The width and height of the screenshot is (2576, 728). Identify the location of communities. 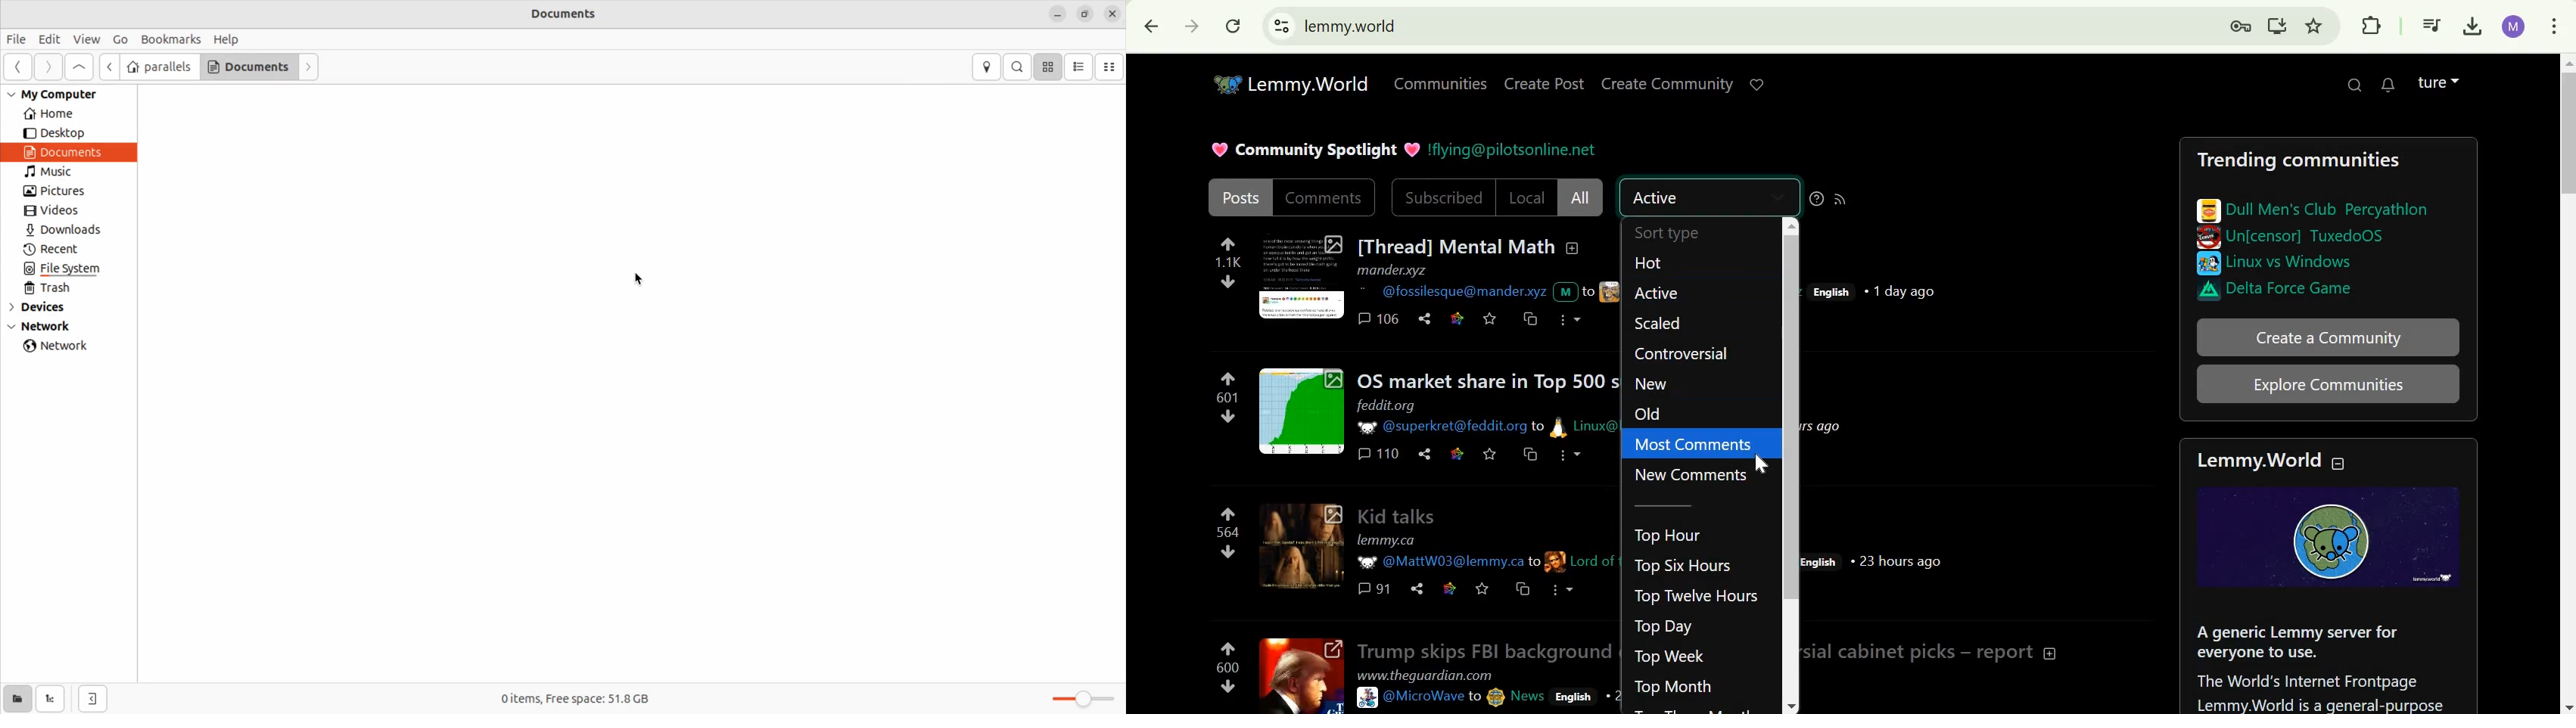
(1442, 84).